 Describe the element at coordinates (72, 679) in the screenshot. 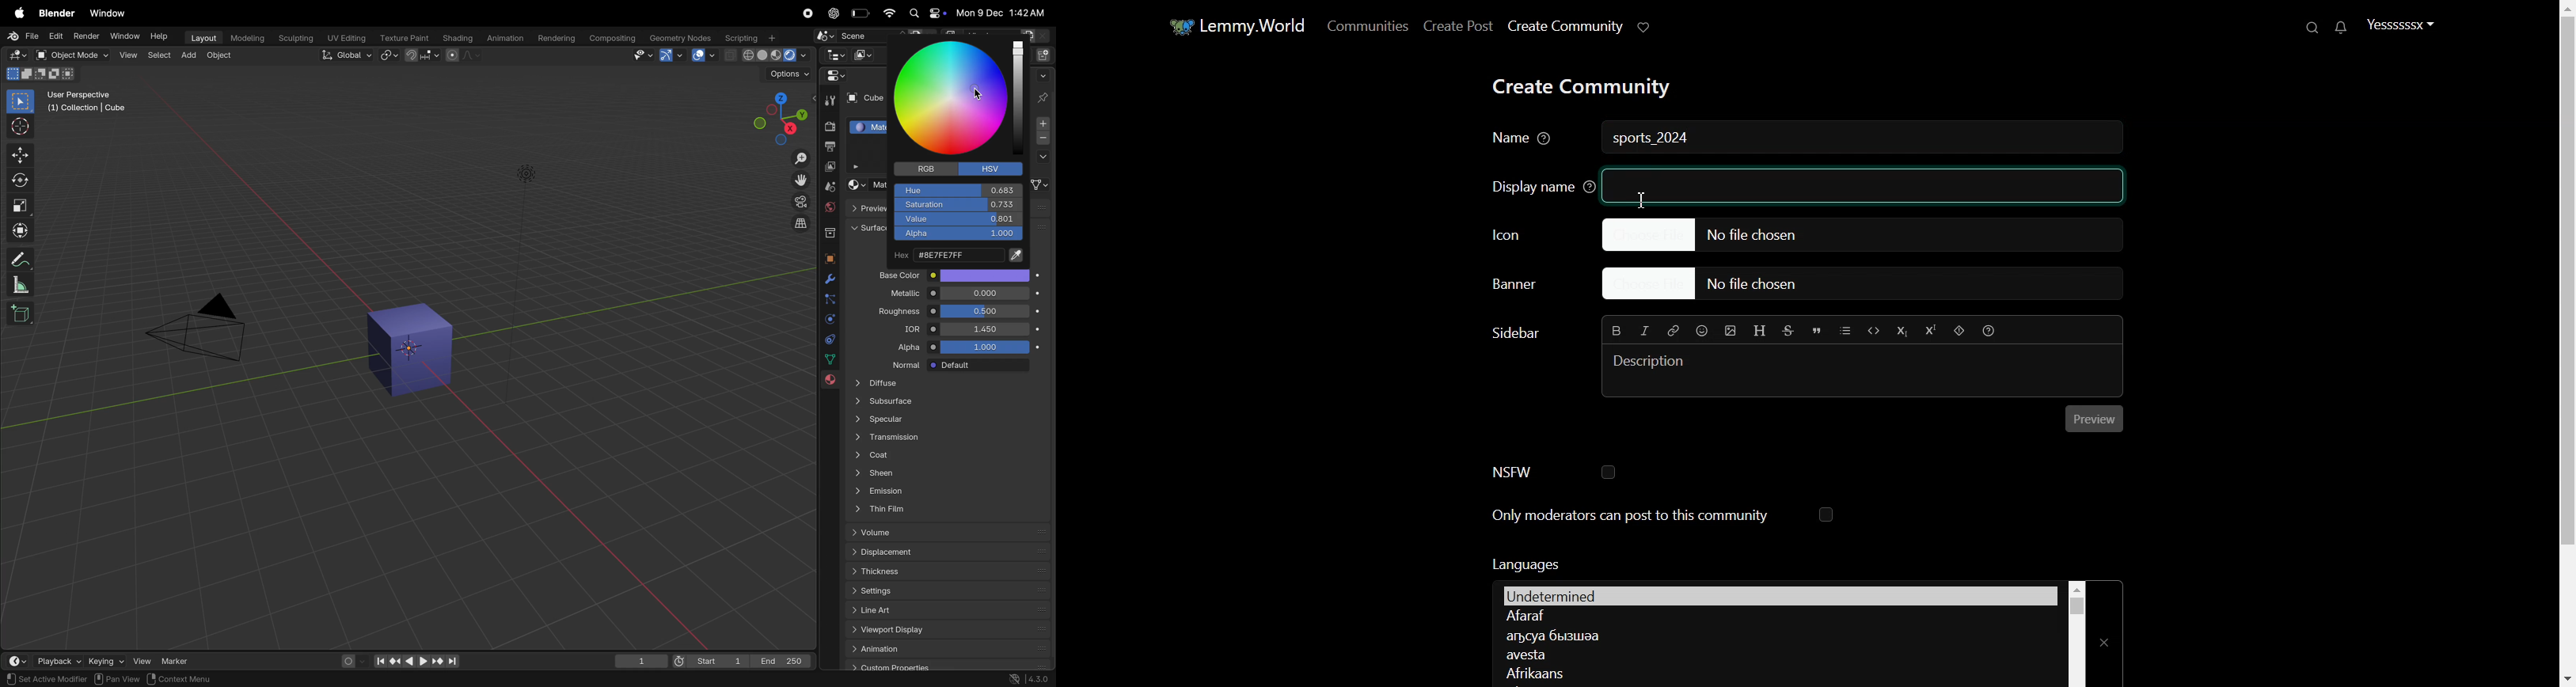

I see `modifier` at that location.